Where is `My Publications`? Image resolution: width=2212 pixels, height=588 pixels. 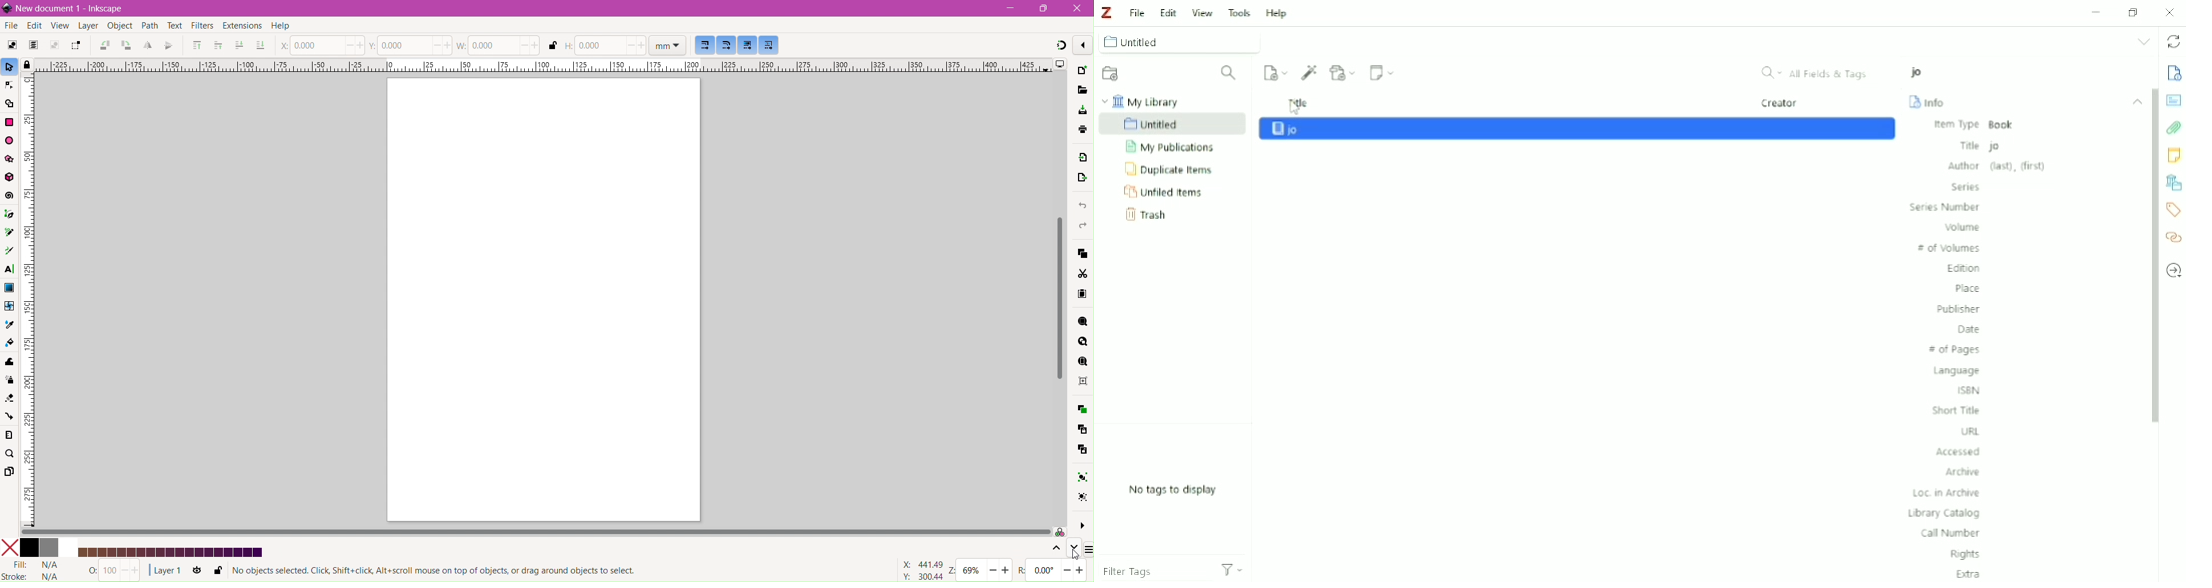
My Publications is located at coordinates (1170, 147).